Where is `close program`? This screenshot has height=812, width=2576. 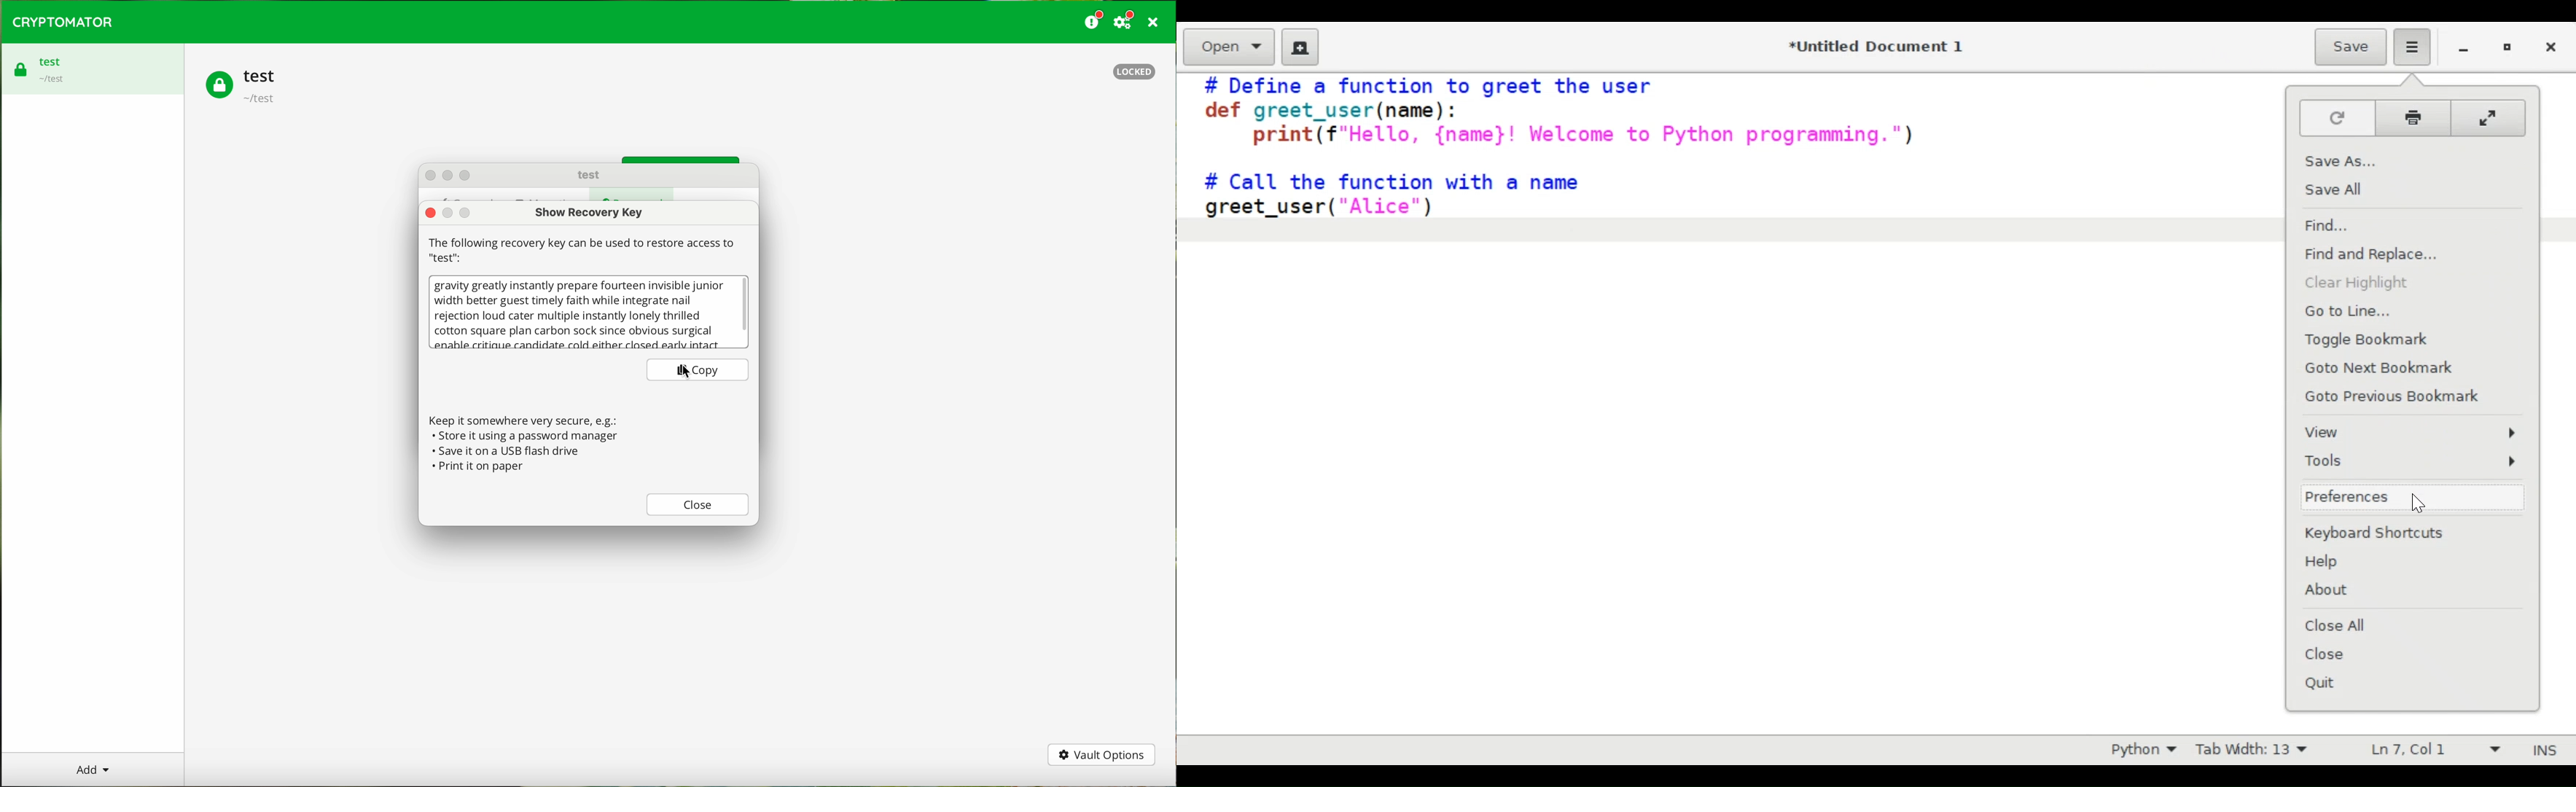 close program is located at coordinates (1156, 22).